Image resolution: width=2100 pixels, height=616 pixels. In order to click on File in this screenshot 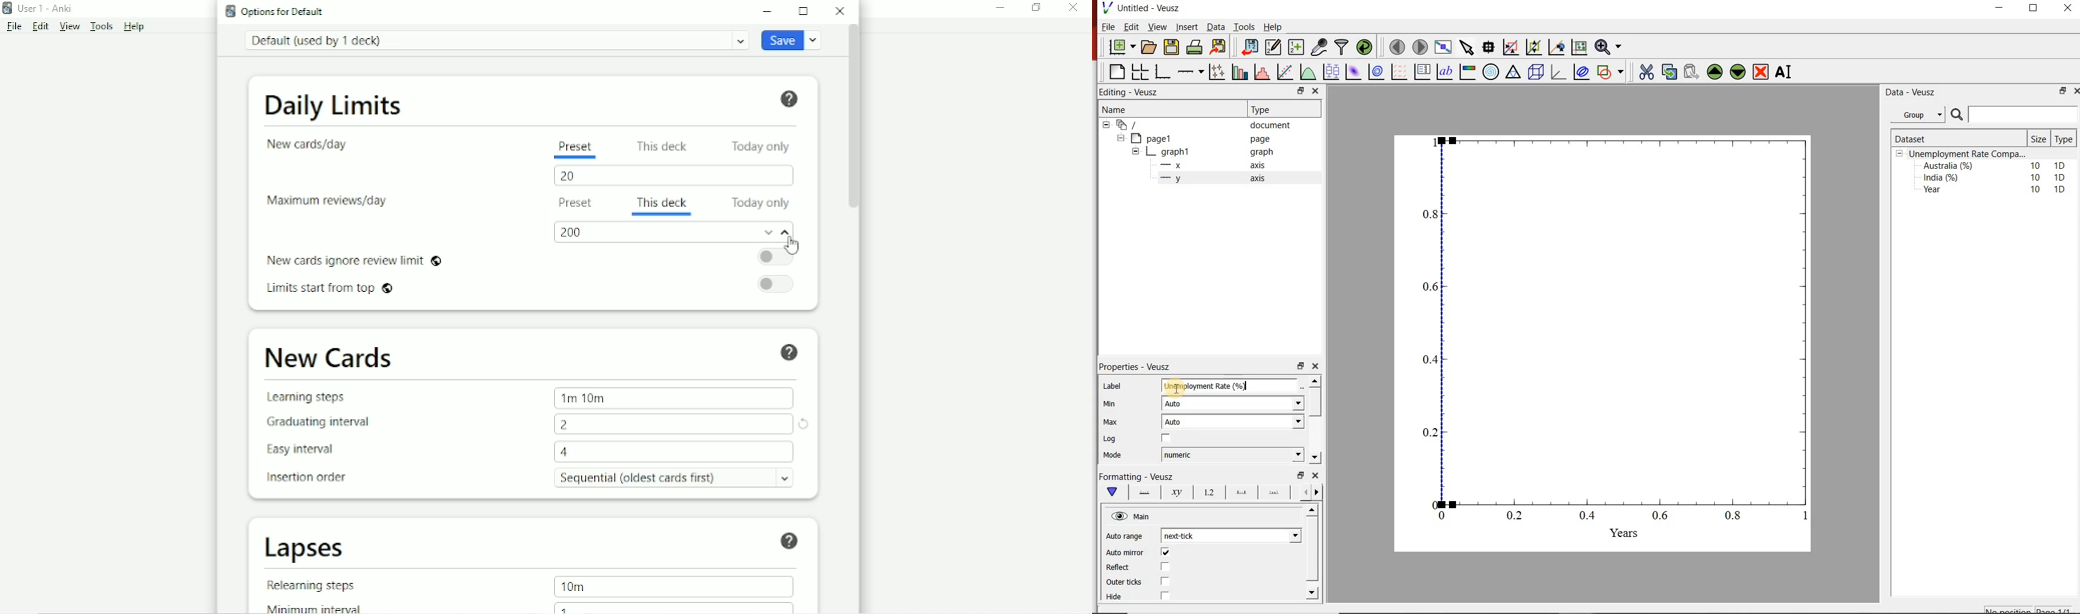, I will do `click(13, 27)`.